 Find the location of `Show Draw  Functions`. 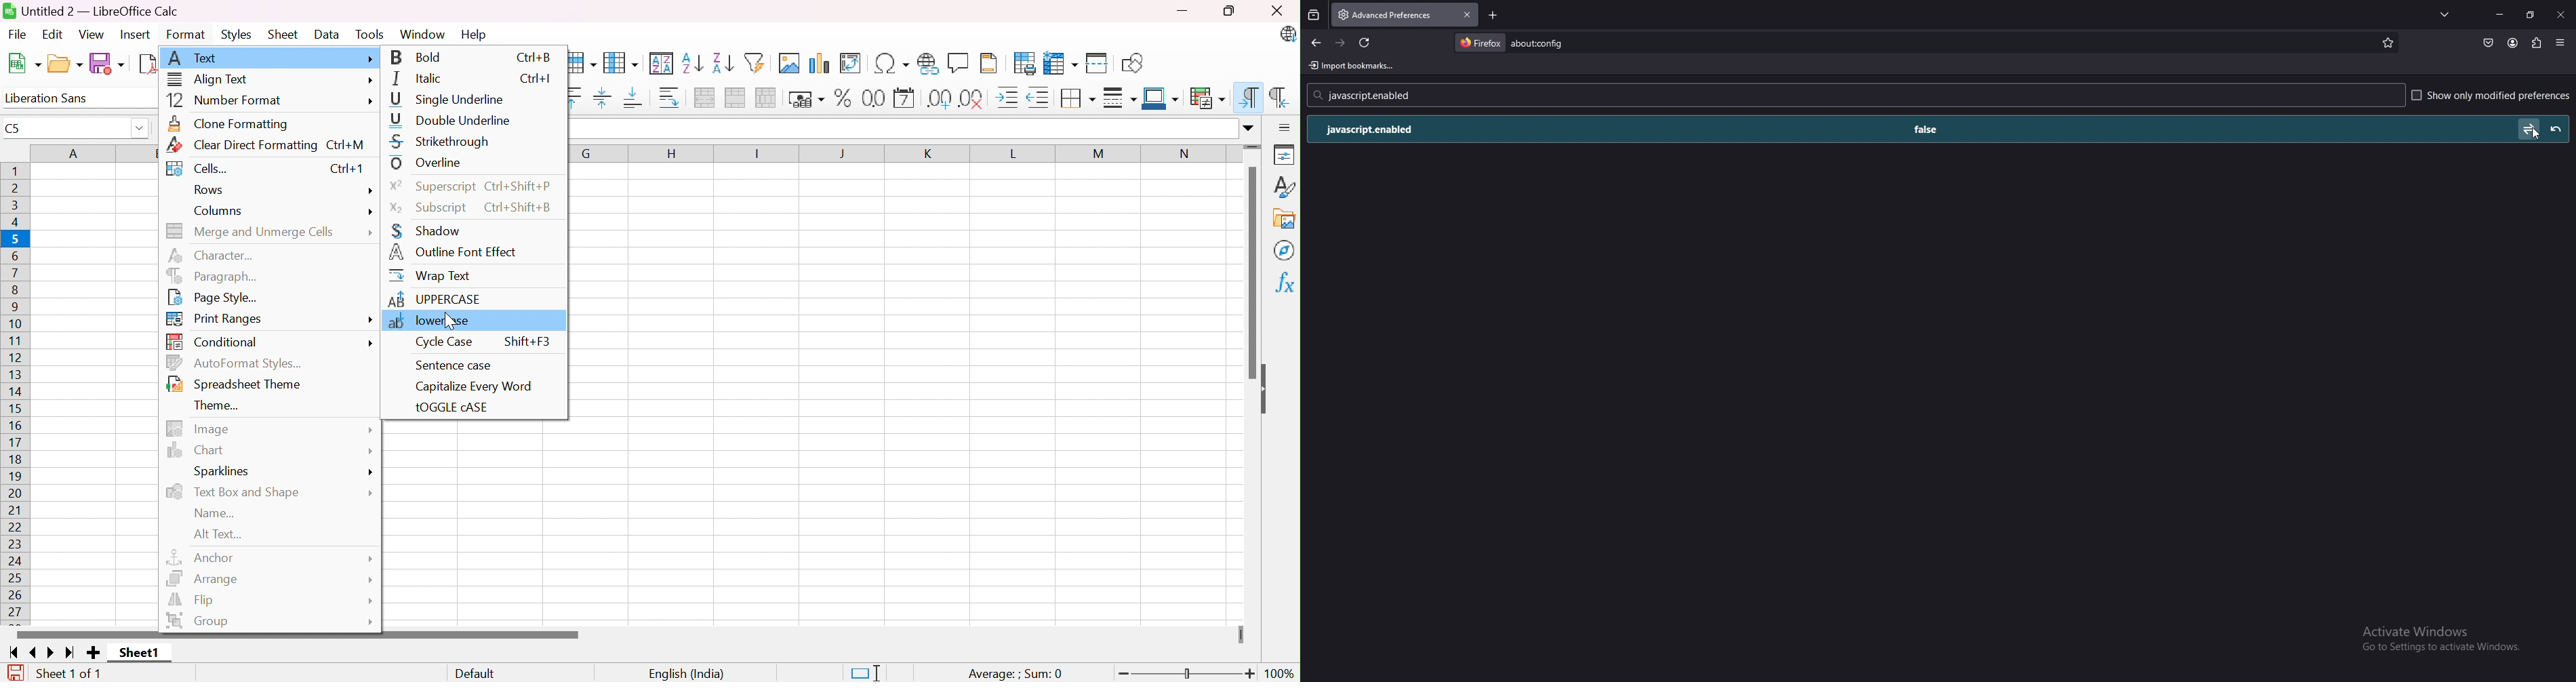

Show Draw  Functions is located at coordinates (1135, 62).